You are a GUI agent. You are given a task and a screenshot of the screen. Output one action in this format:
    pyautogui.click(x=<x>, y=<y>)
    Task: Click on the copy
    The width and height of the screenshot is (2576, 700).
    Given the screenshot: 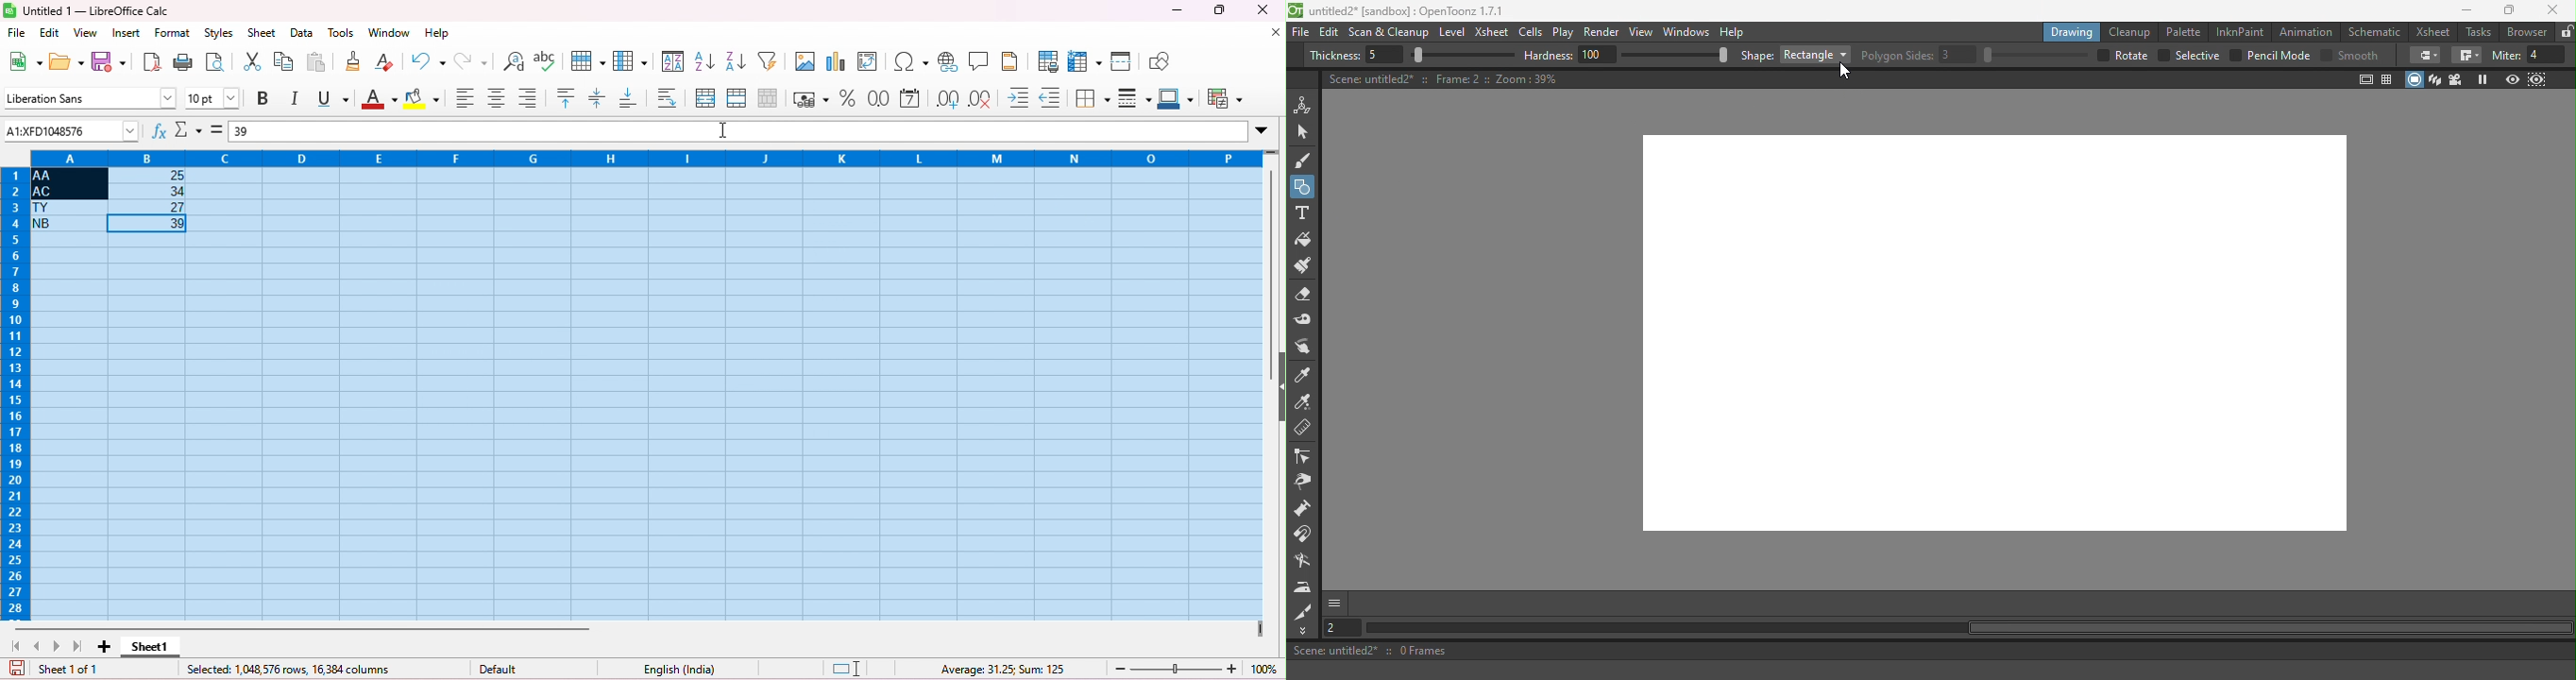 What is the action you would take?
    pyautogui.click(x=283, y=61)
    